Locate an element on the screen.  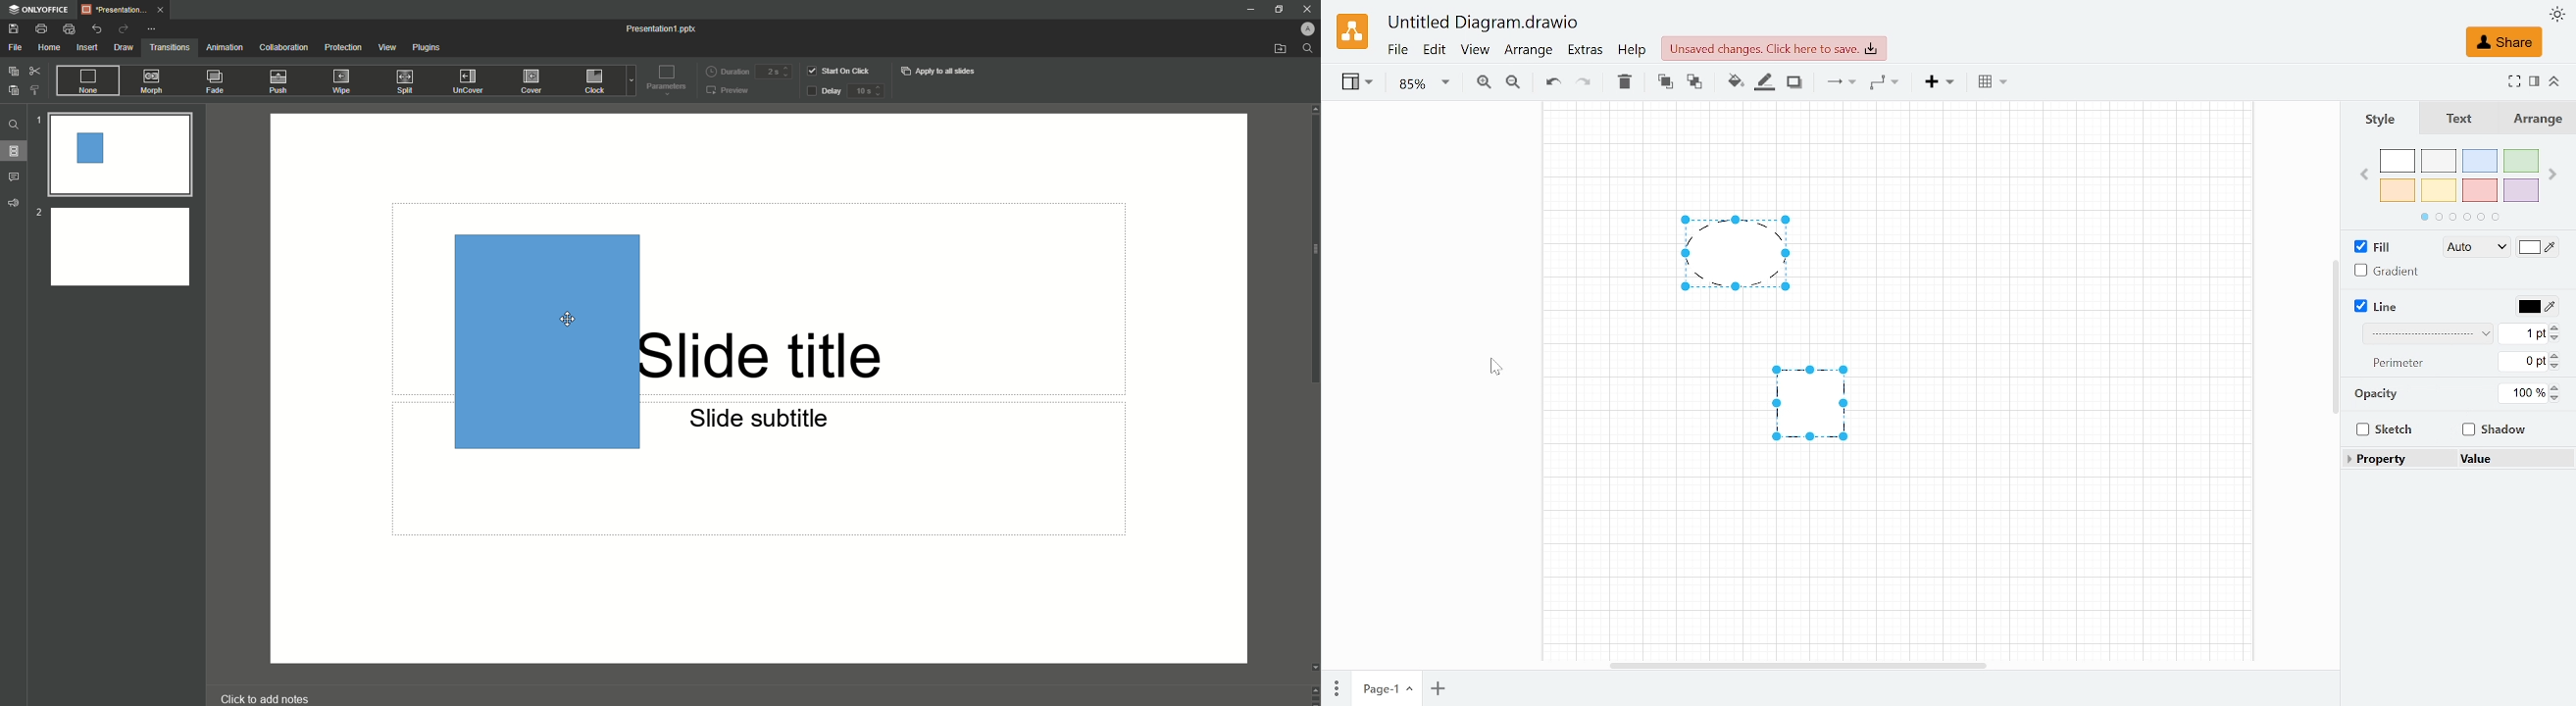
Opacity is located at coordinates (2375, 396).